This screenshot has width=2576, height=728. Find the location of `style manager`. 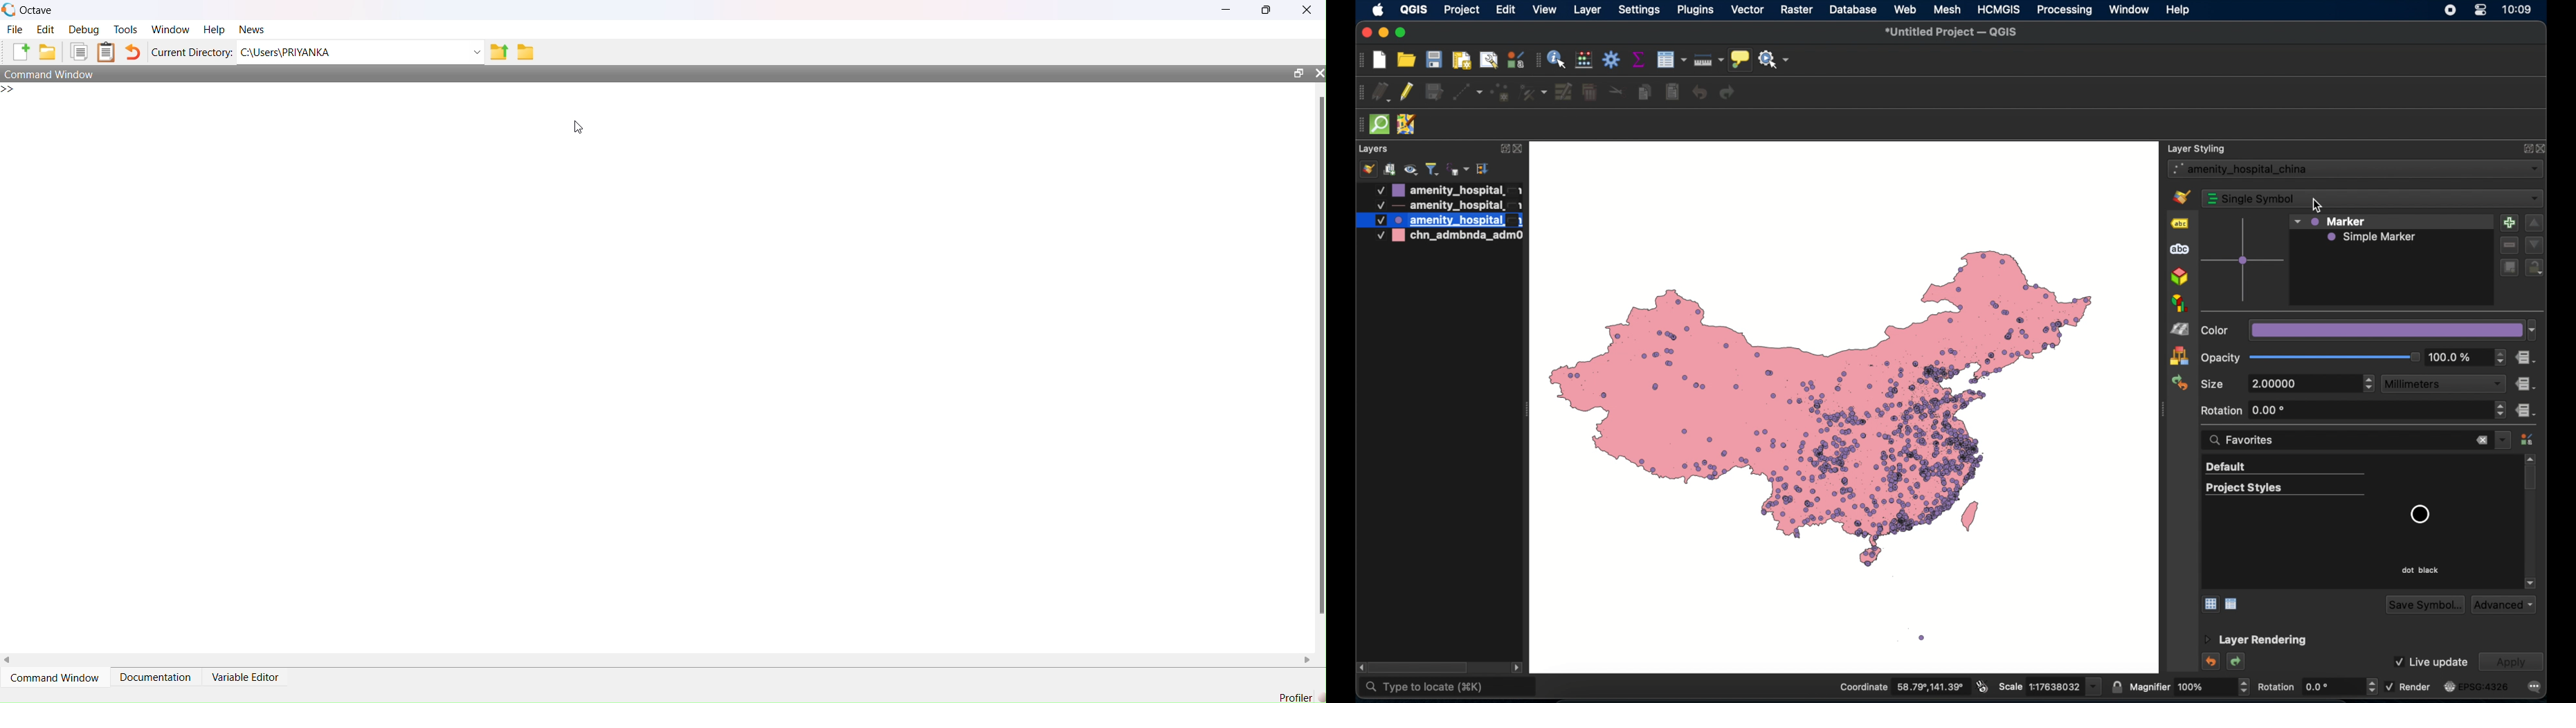

style manager is located at coordinates (1367, 169).